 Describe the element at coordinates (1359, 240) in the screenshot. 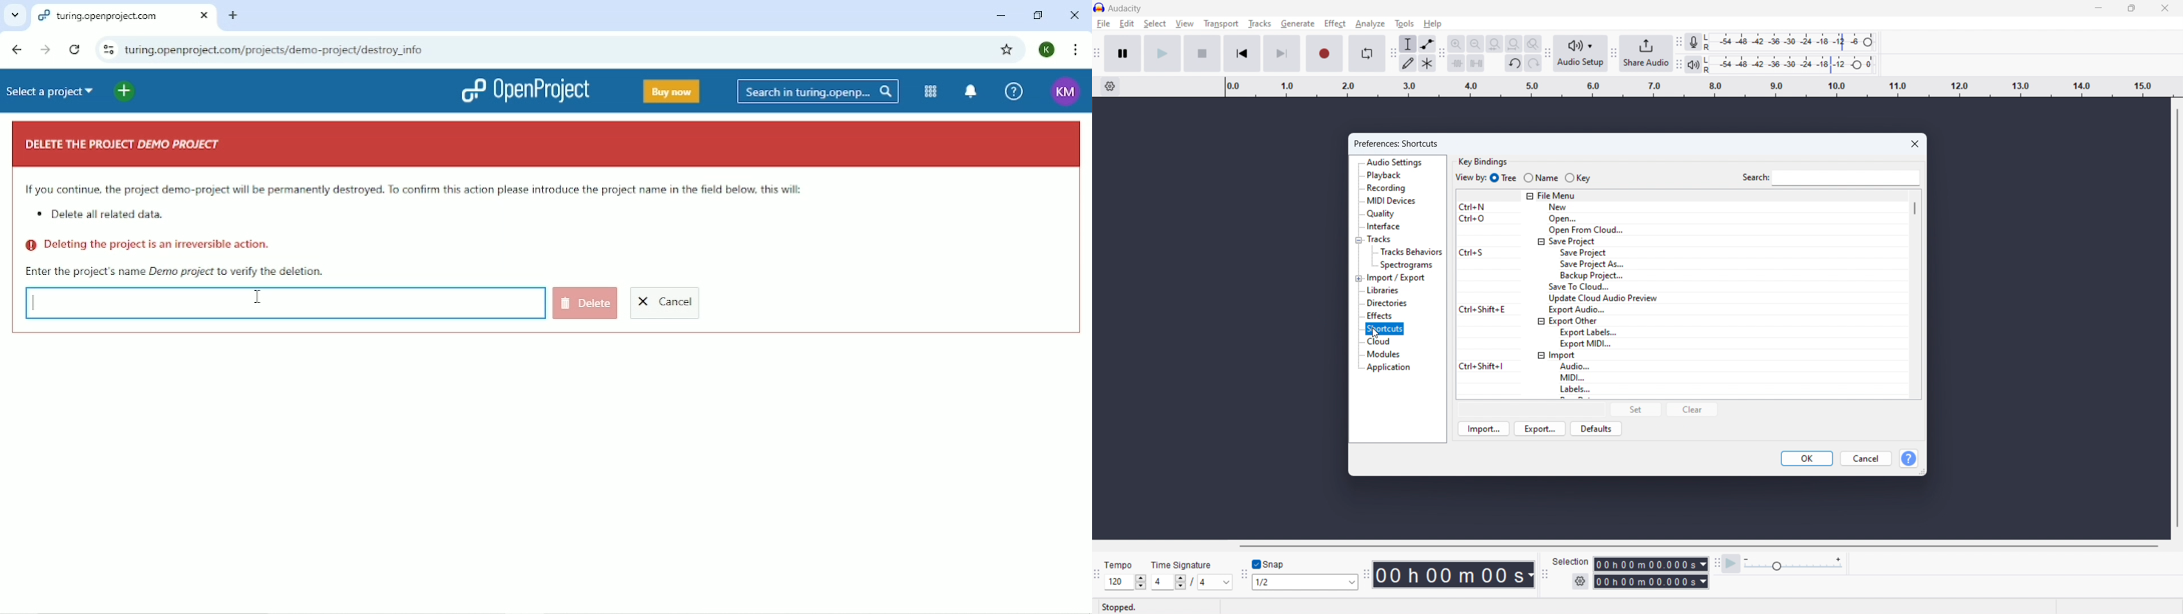

I see `collpase` at that location.